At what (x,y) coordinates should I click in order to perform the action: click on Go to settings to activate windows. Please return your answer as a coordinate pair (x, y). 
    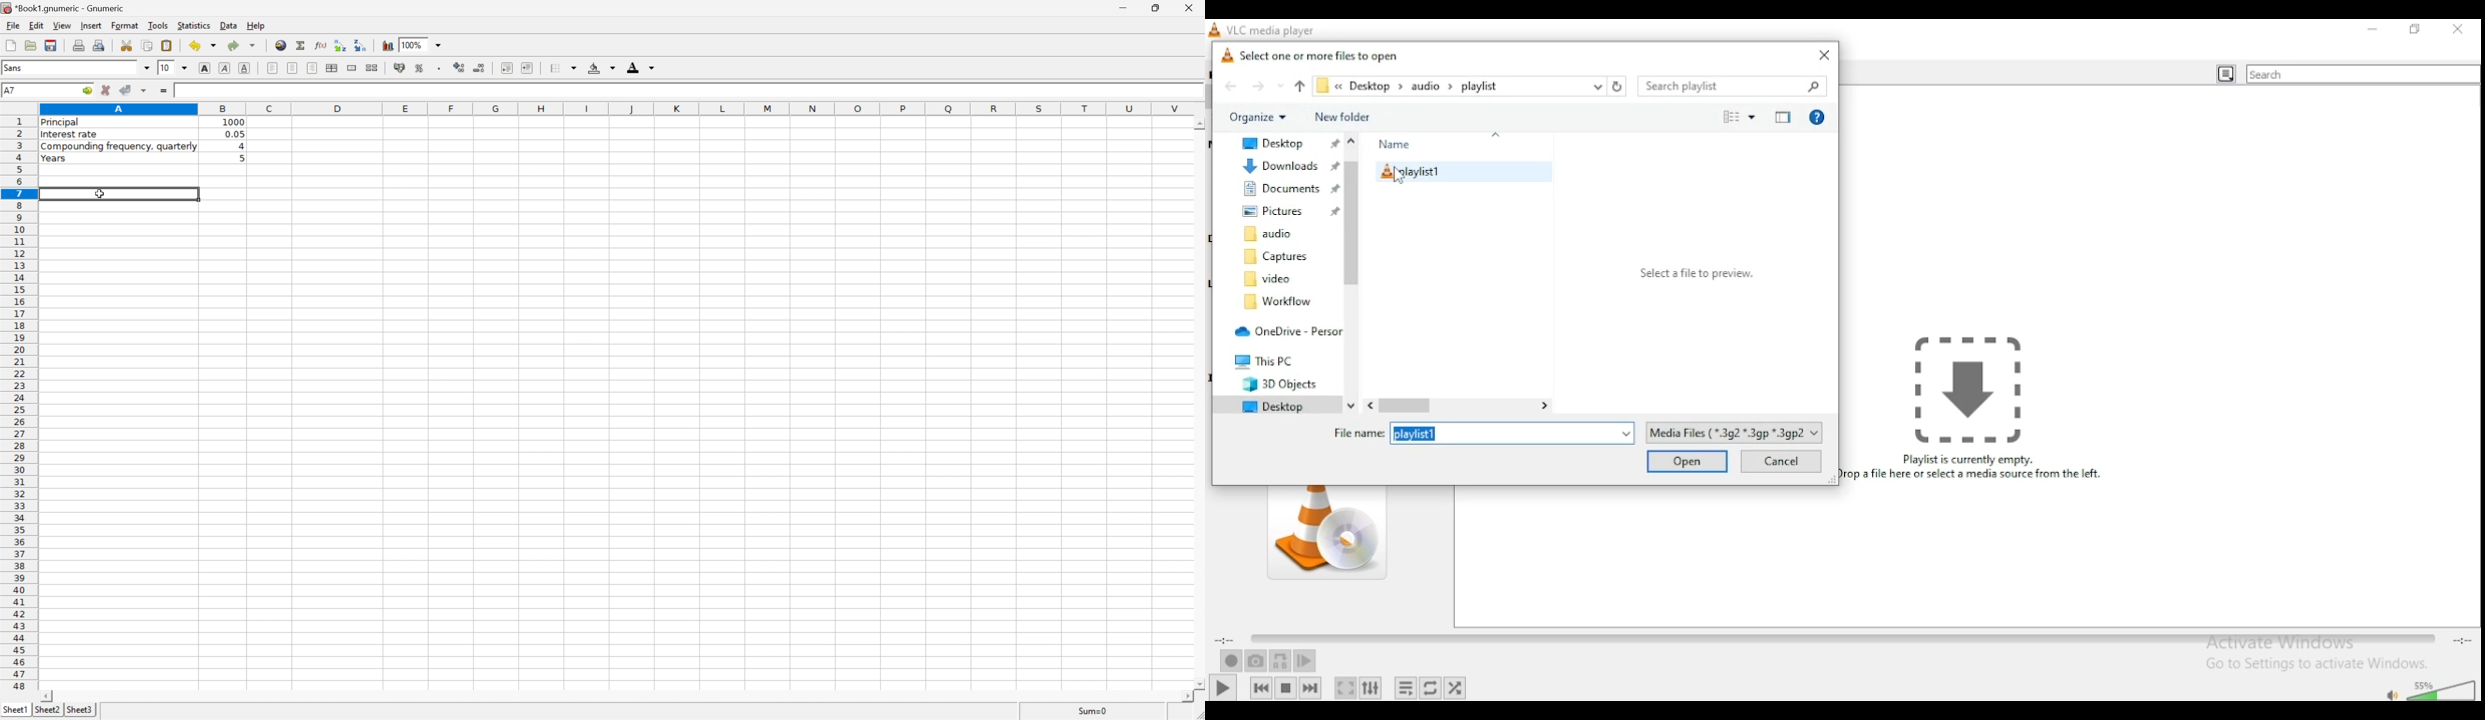
    Looking at the image, I should click on (2309, 664).